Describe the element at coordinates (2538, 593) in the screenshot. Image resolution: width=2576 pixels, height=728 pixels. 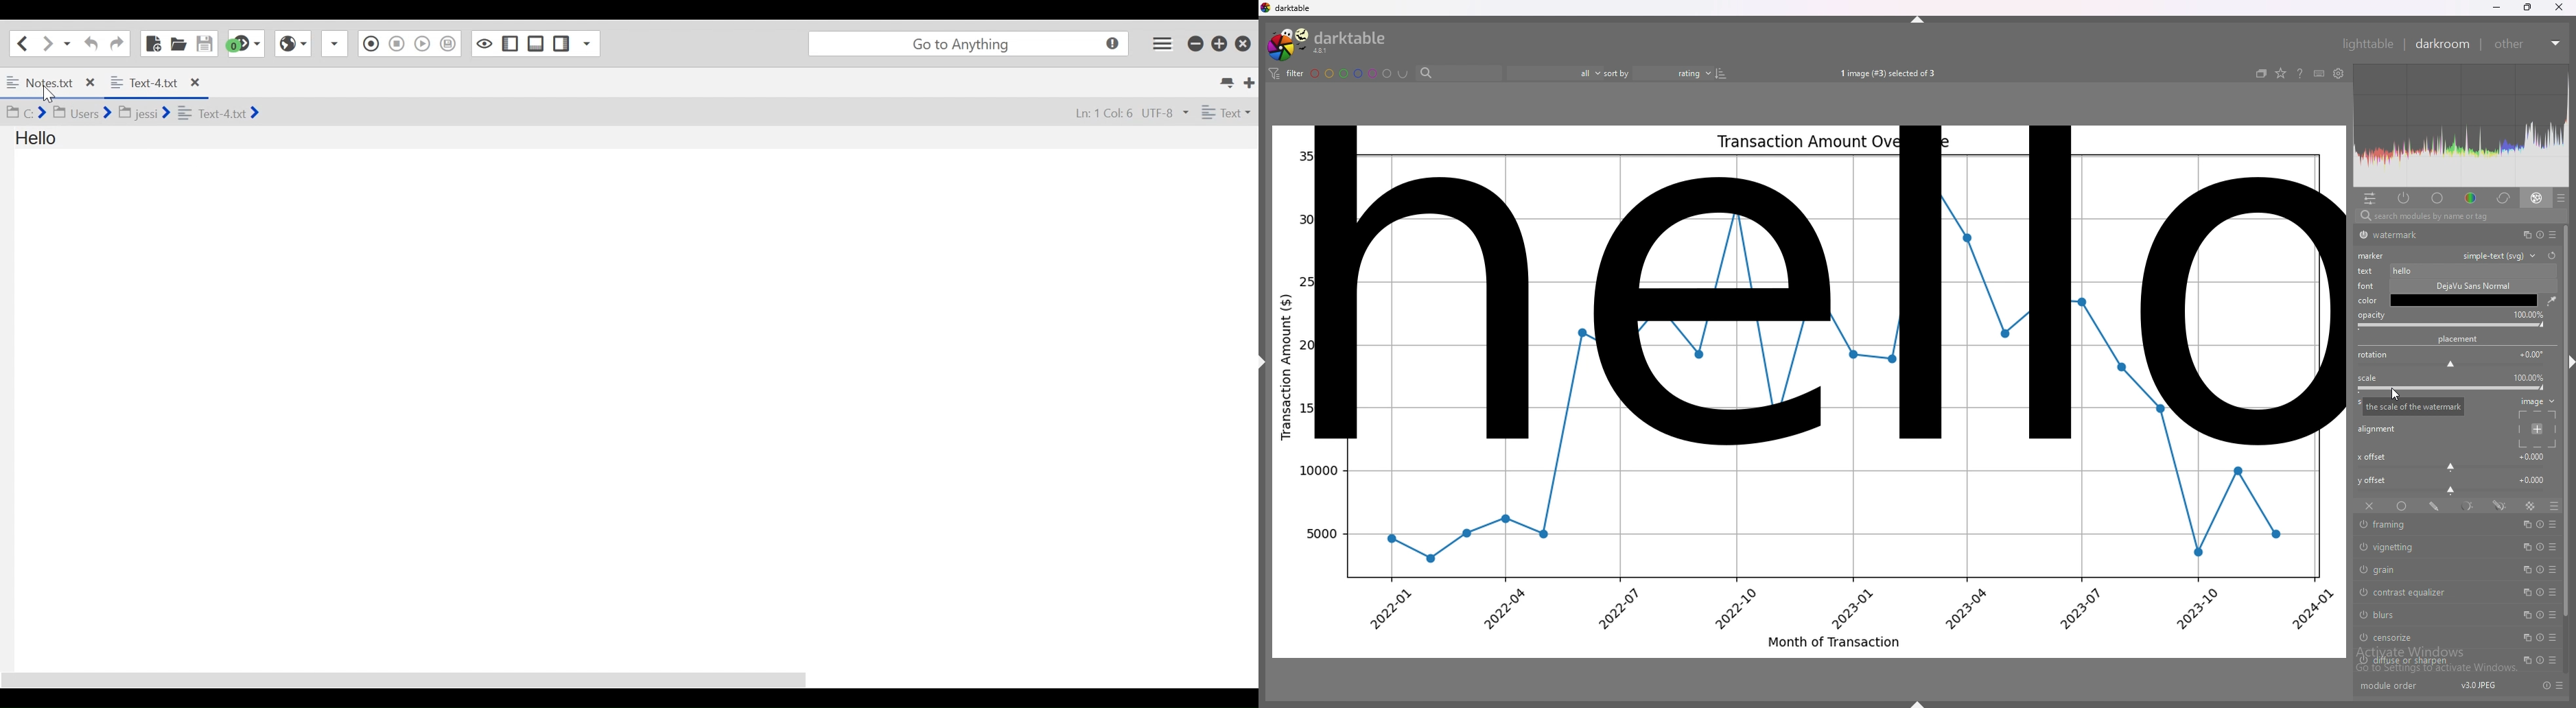
I see `reset` at that location.